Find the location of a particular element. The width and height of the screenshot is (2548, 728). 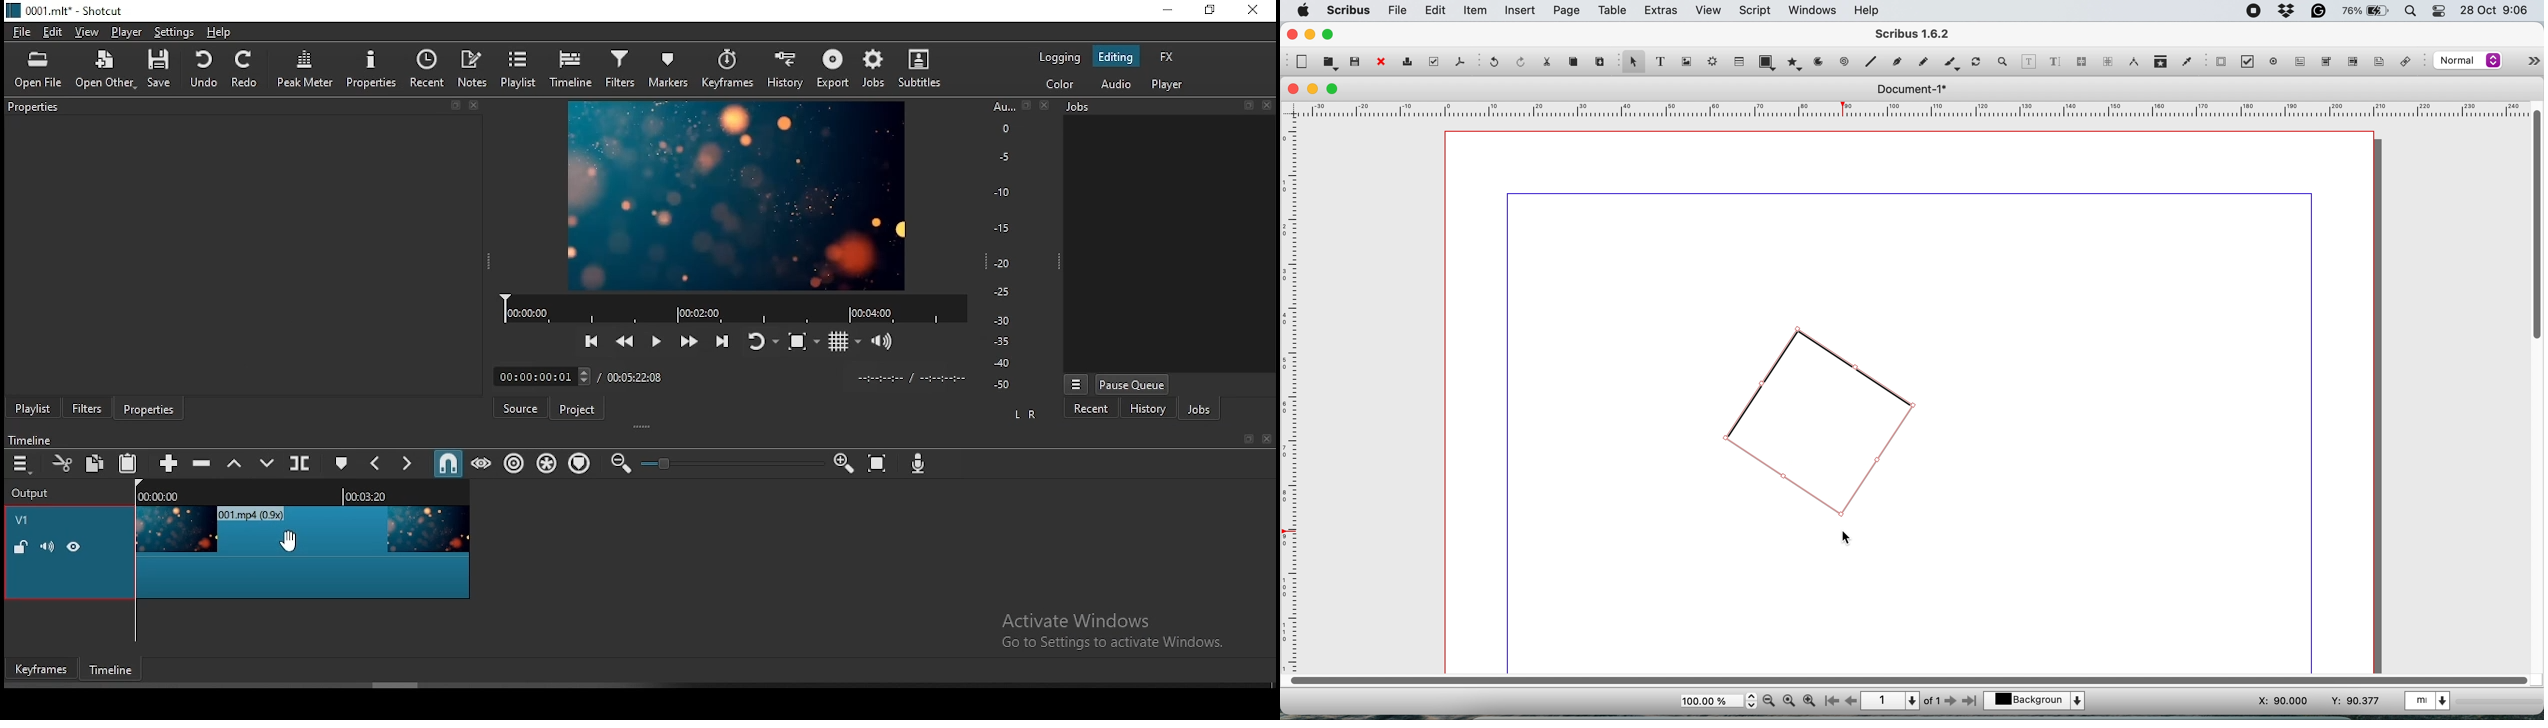

close is located at coordinates (1291, 34).